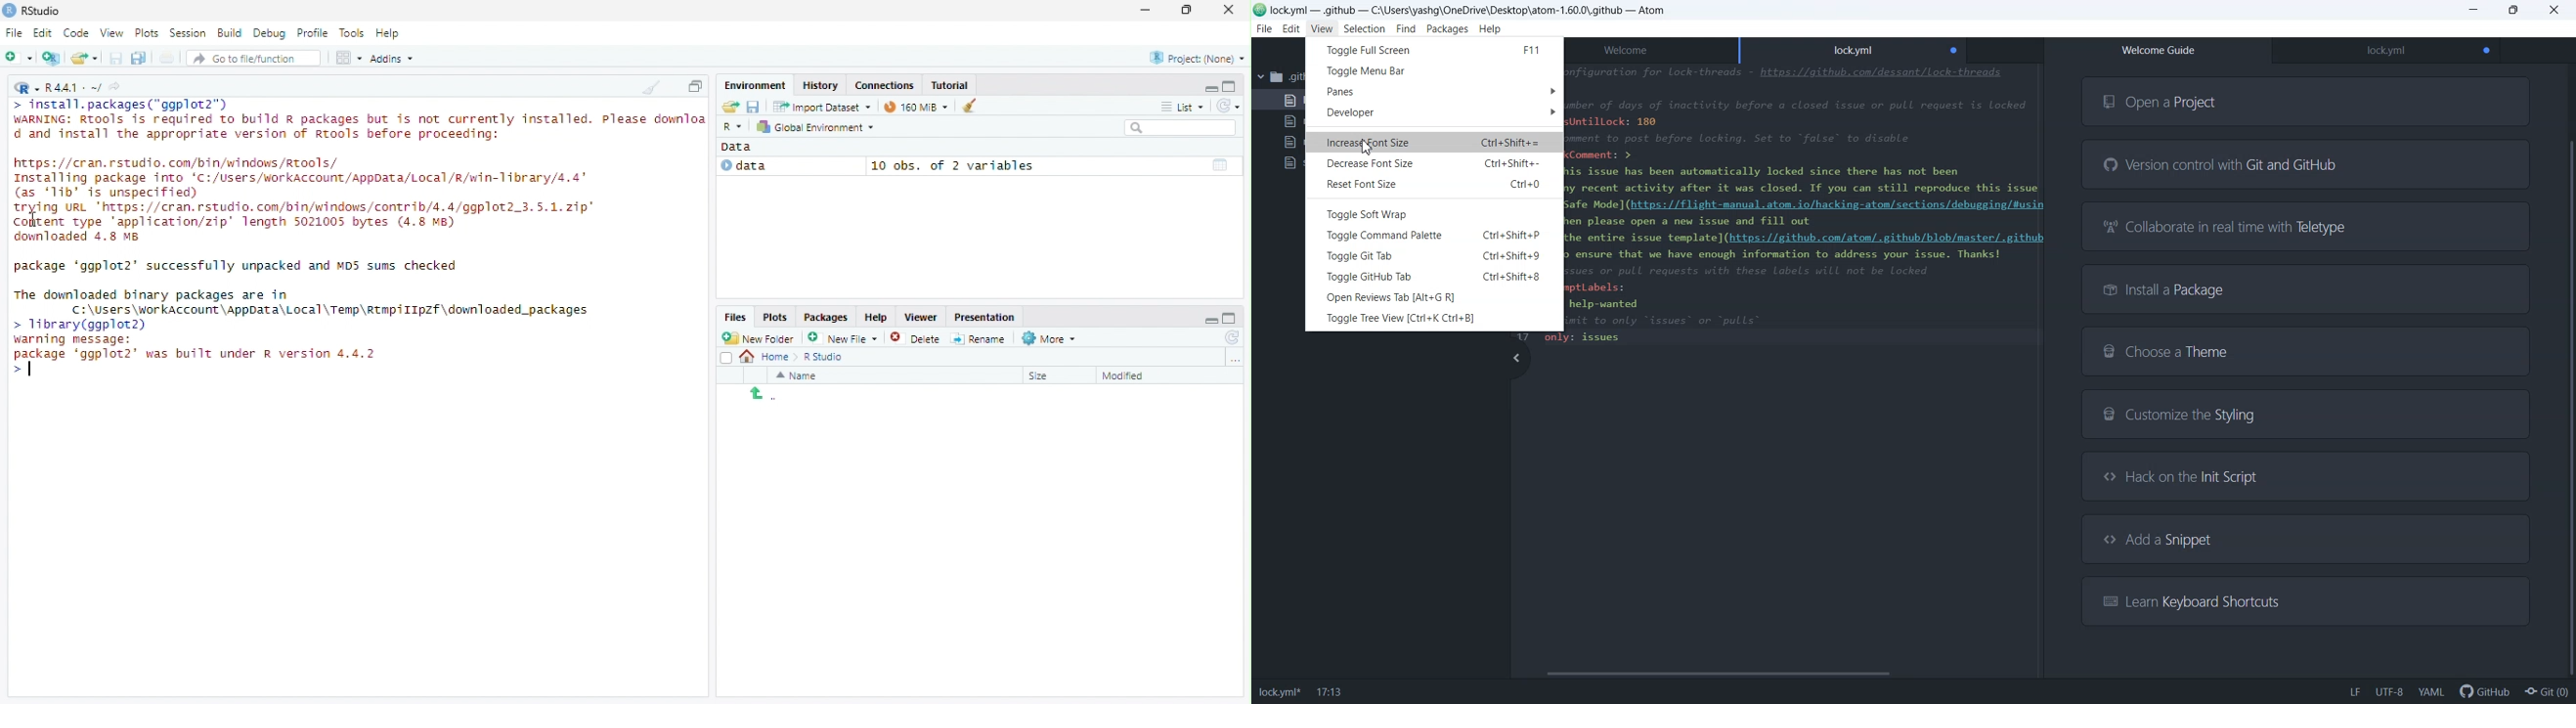 This screenshot has height=728, width=2576. What do you see at coordinates (1405, 30) in the screenshot?
I see `Find` at bounding box center [1405, 30].